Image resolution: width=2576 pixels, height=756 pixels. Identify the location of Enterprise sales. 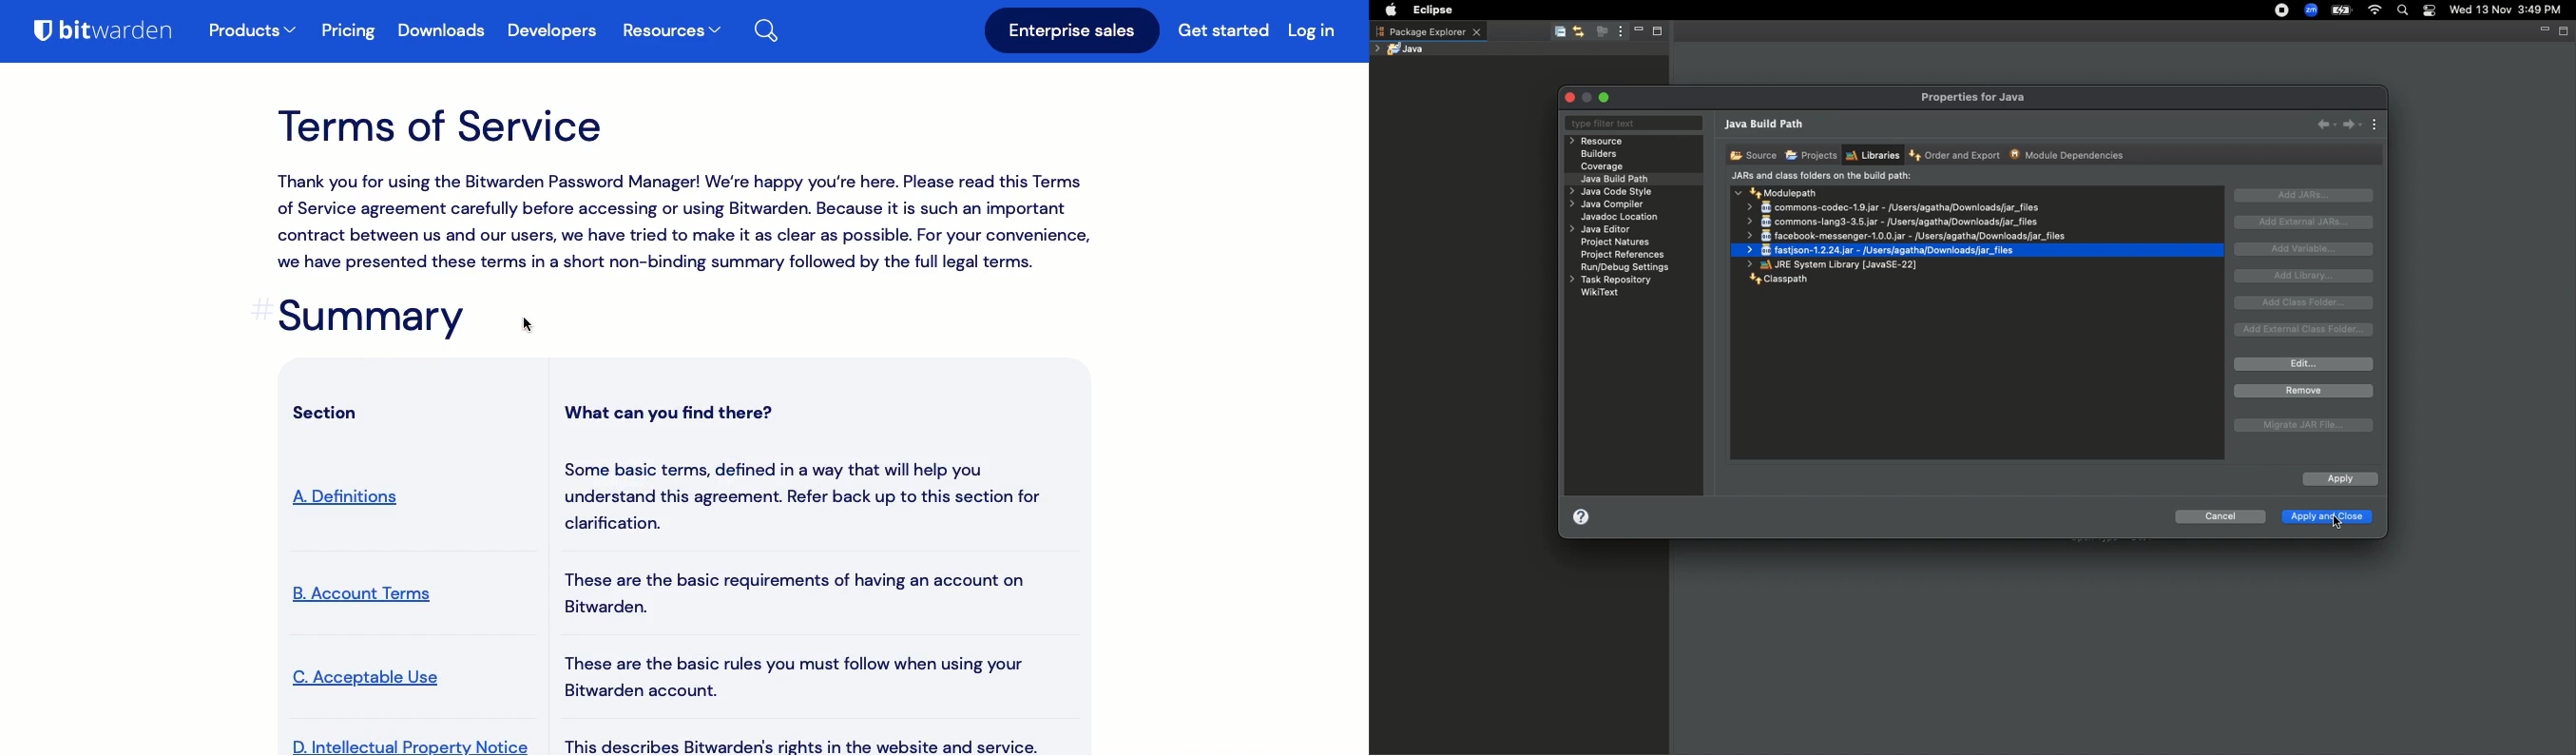
(1072, 31).